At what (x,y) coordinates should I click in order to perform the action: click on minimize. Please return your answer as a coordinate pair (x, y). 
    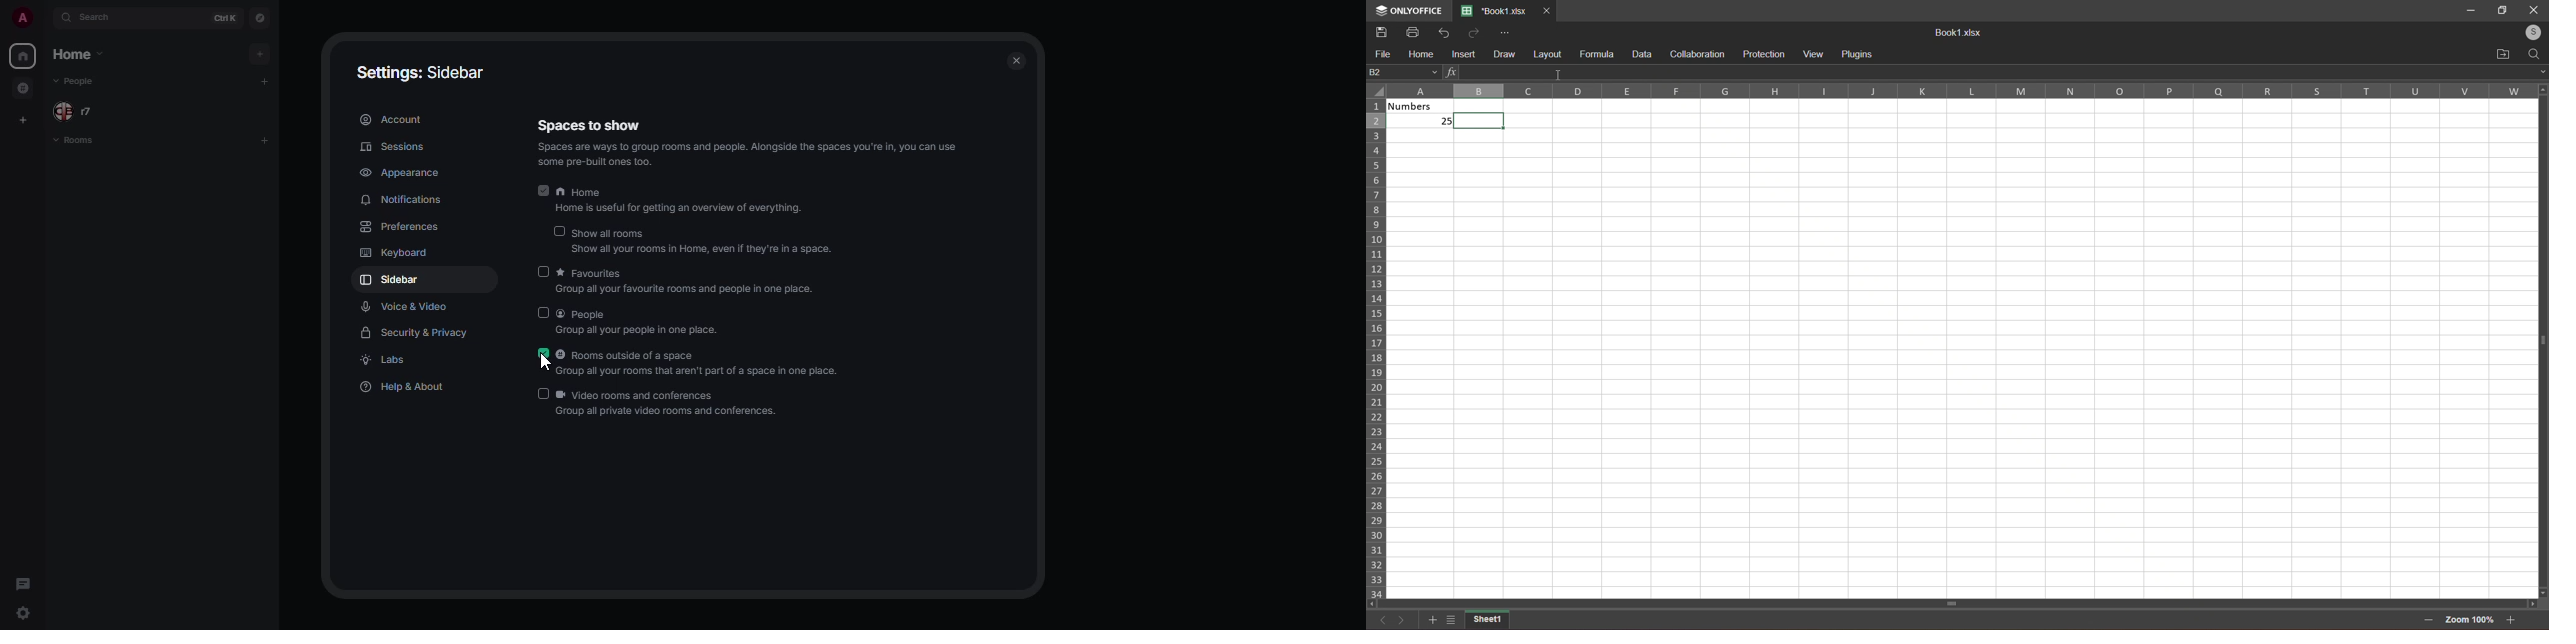
    Looking at the image, I should click on (2472, 11).